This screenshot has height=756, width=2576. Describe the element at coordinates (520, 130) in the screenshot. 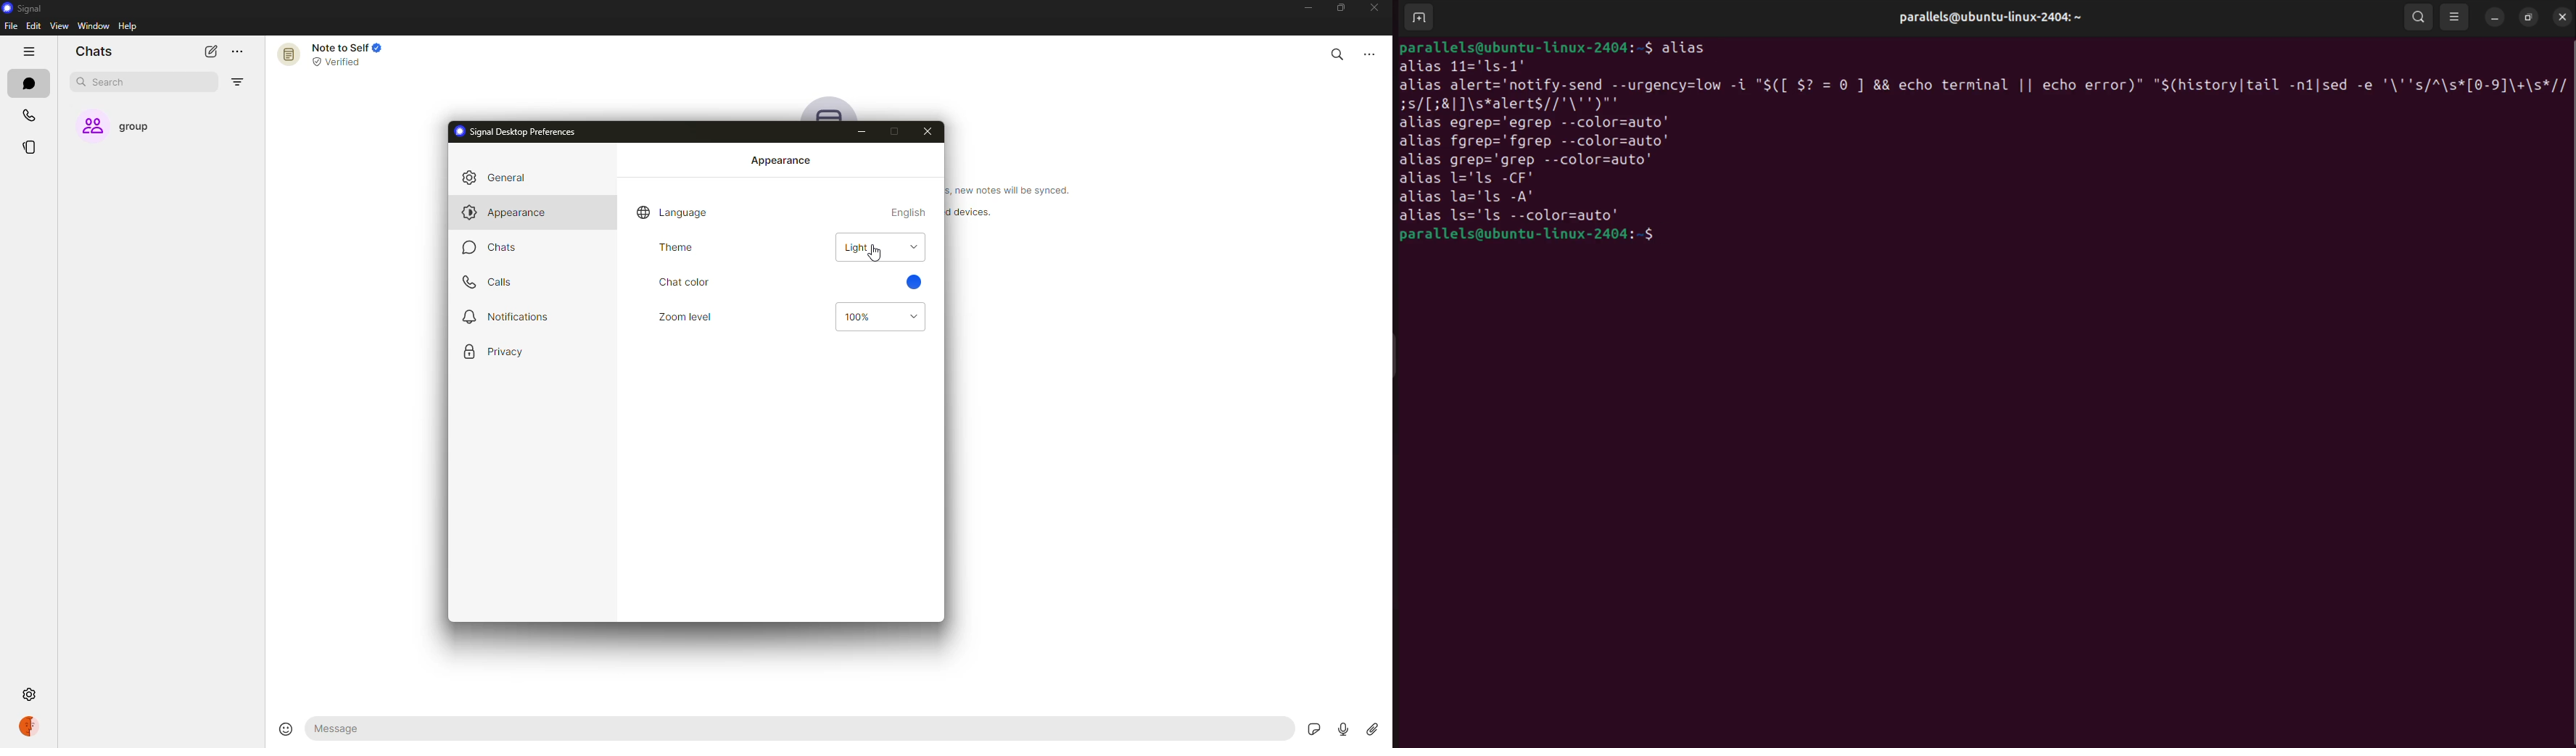

I see `desktop preferences` at that location.